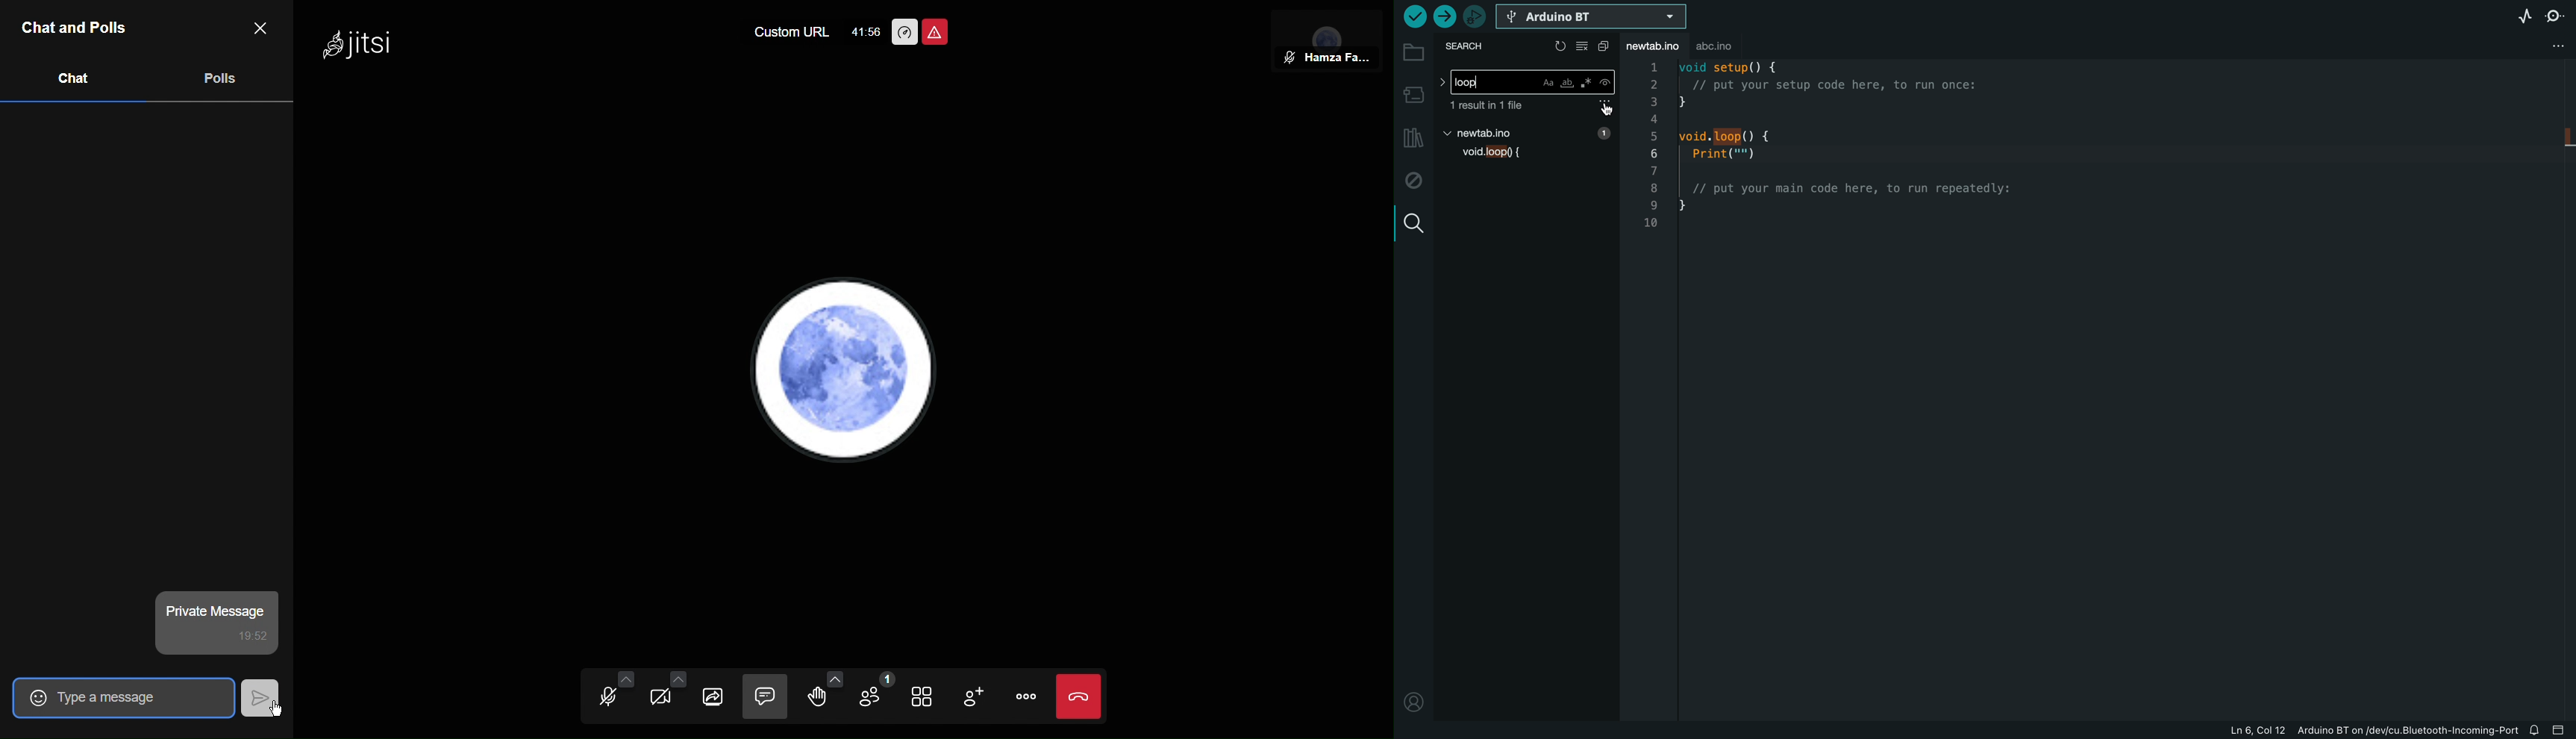 The height and width of the screenshot is (756, 2576). I want to click on Participants, so click(876, 693).